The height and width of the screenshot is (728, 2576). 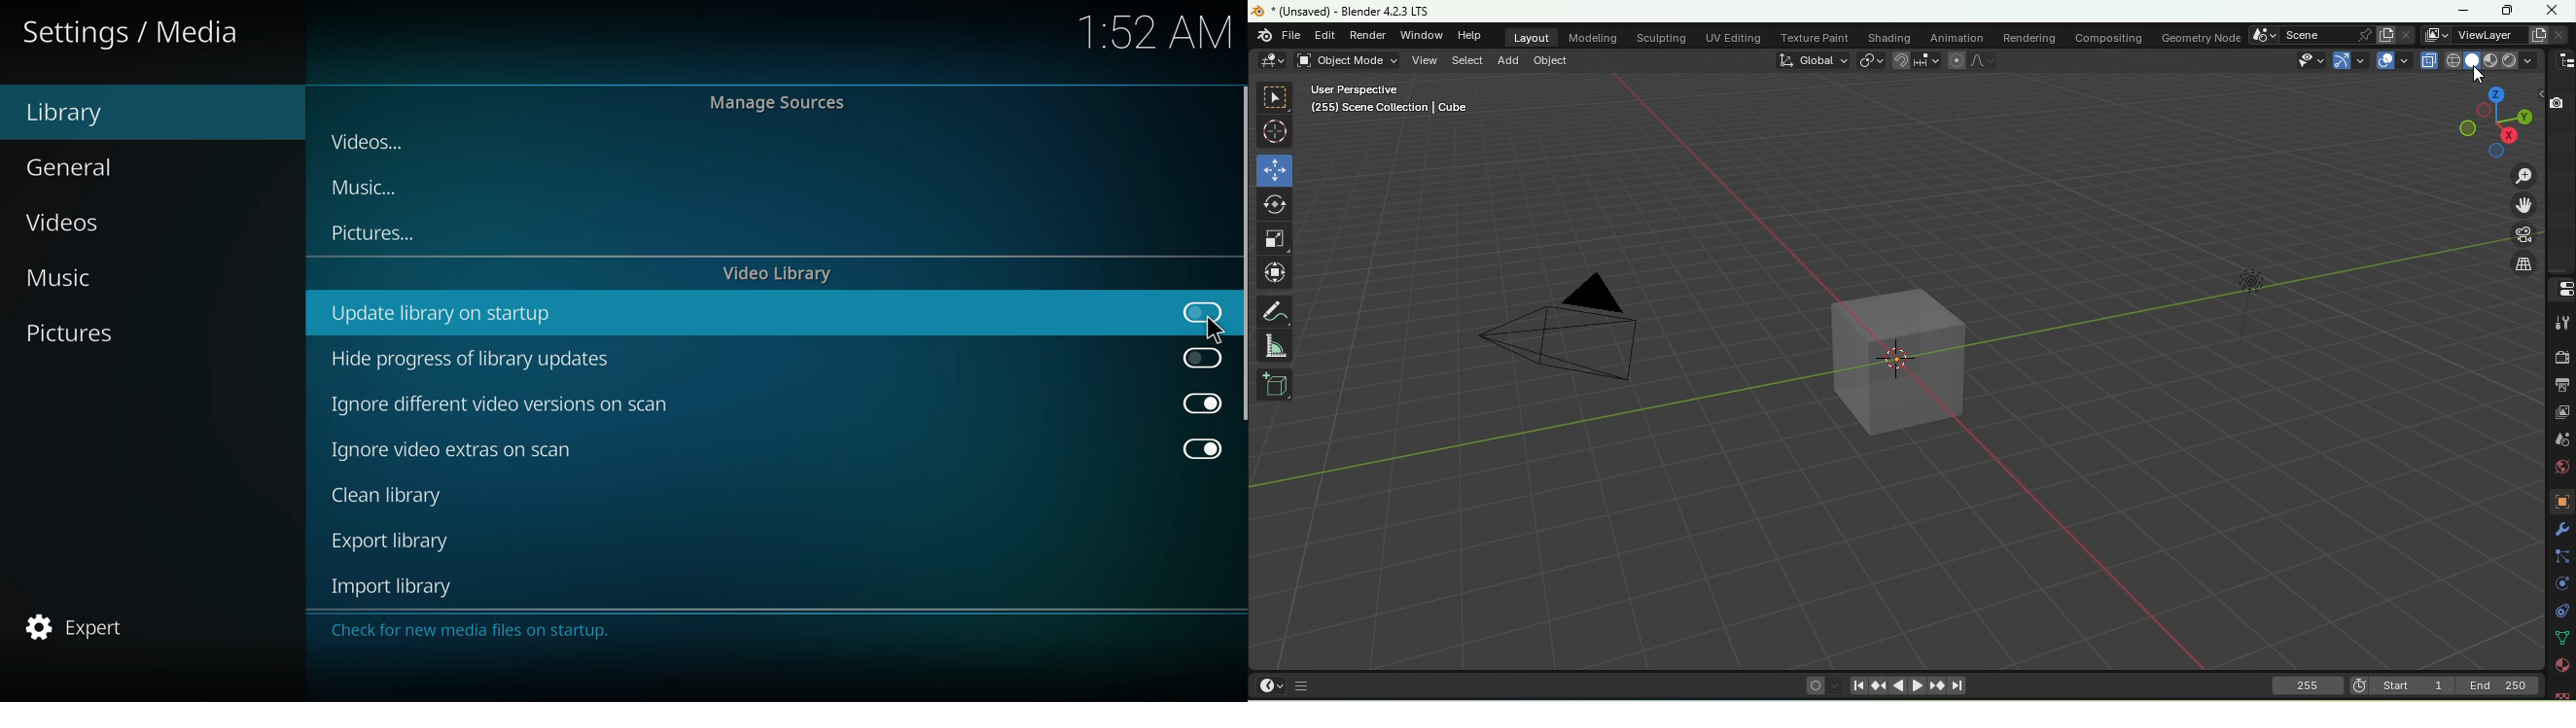 What do you see at coordinates (1879, 373) in the screenshot?
I see `Workspace` at bounding box center [1879, 373].